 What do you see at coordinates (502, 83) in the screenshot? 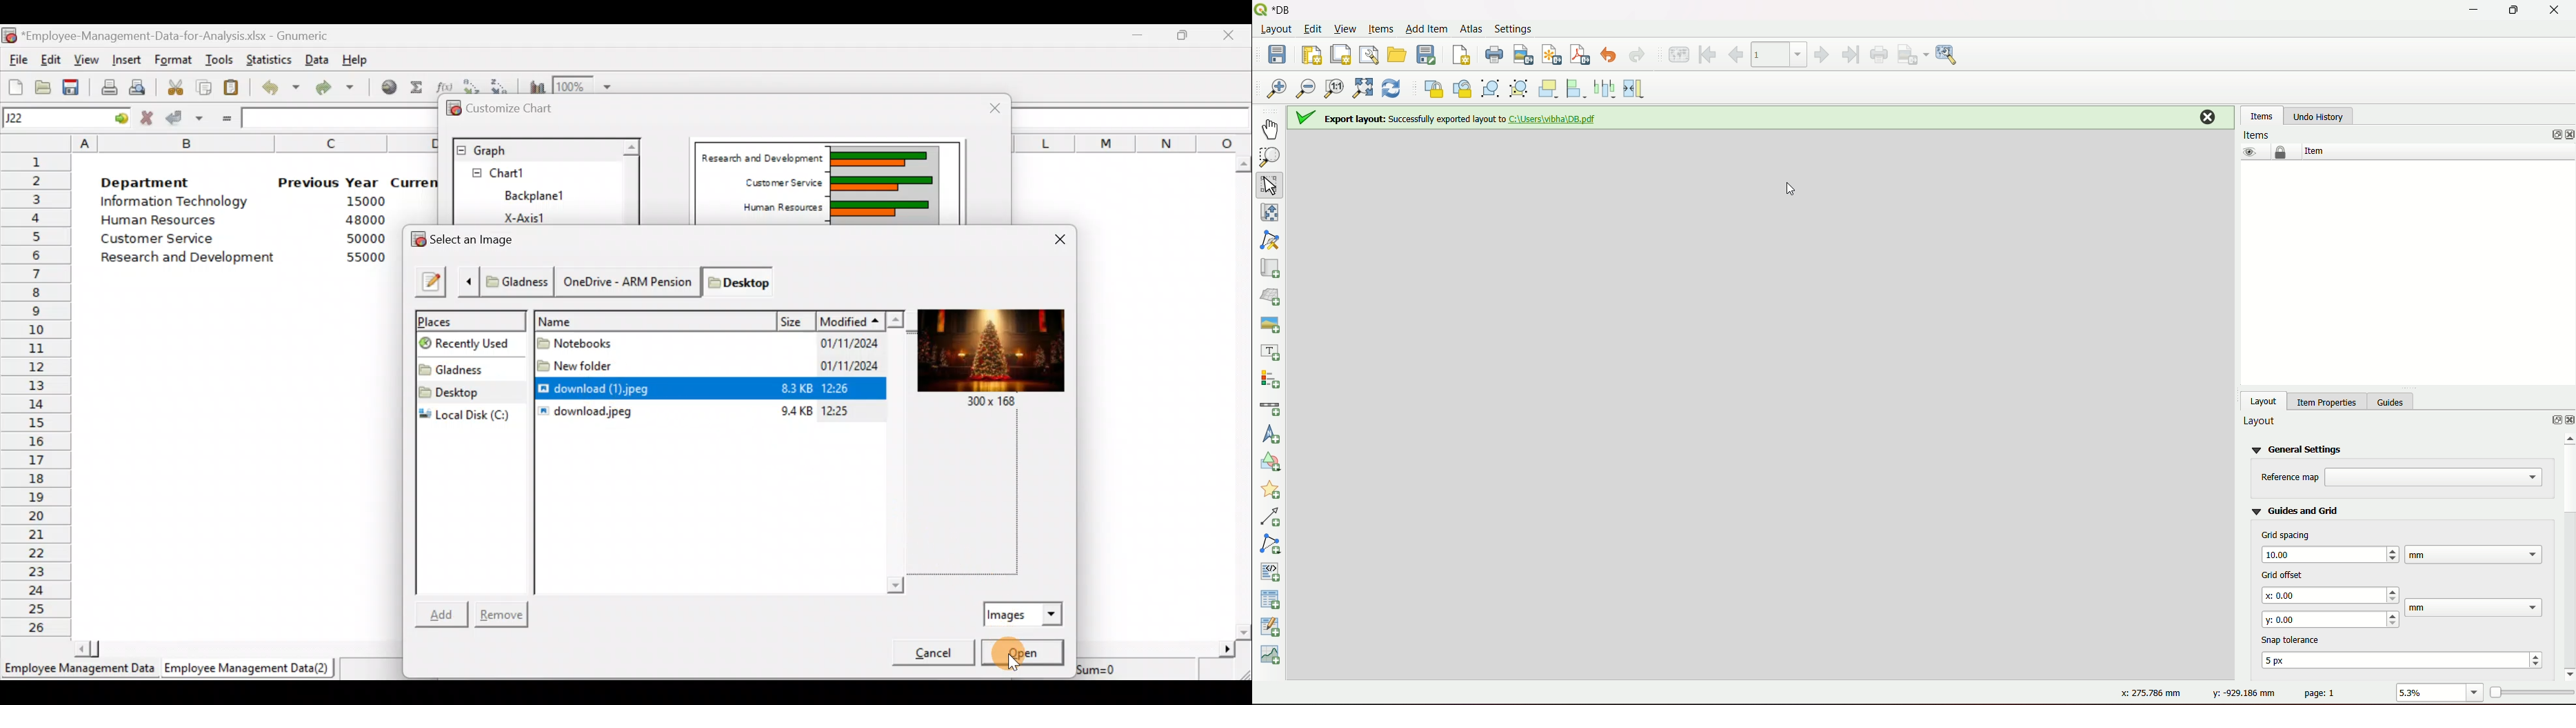
I see `Sort in descending order` at bounding box center [502, 83].